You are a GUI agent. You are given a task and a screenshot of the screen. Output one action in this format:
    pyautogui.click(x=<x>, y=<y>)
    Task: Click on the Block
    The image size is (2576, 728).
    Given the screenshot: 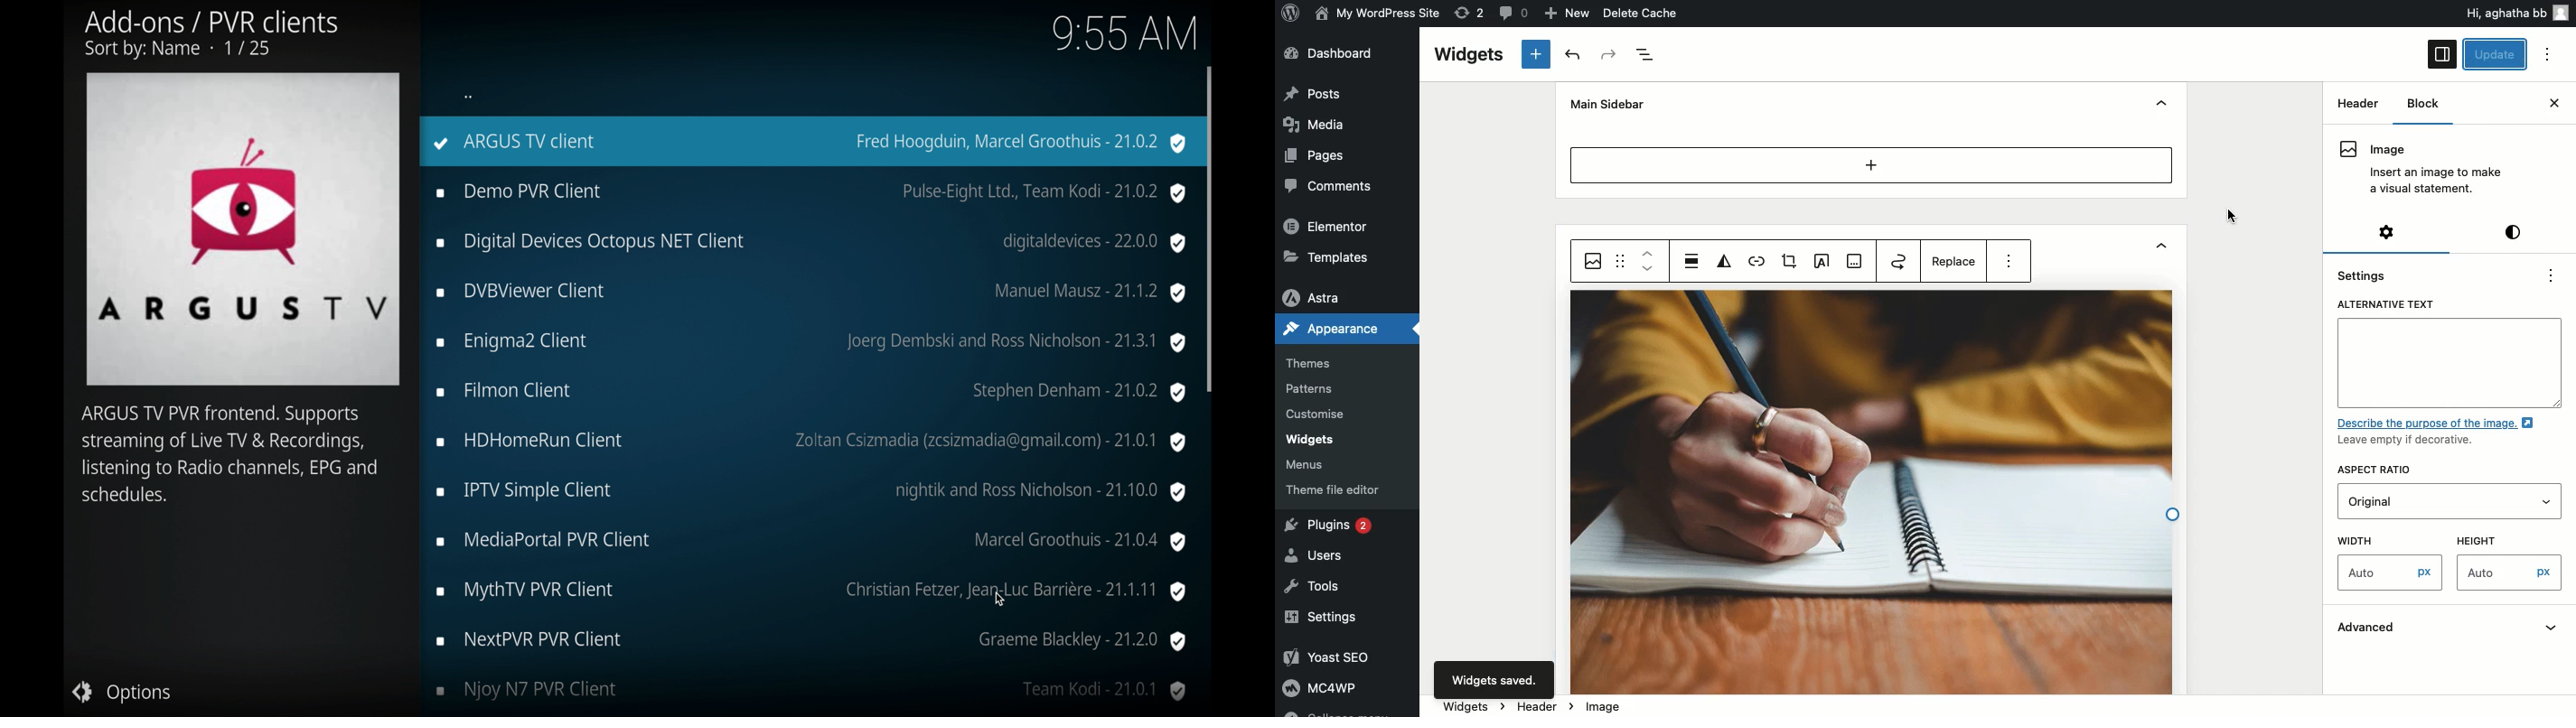 What is the action you would take?
    pyautogui.click(x=2419, y=104)
    